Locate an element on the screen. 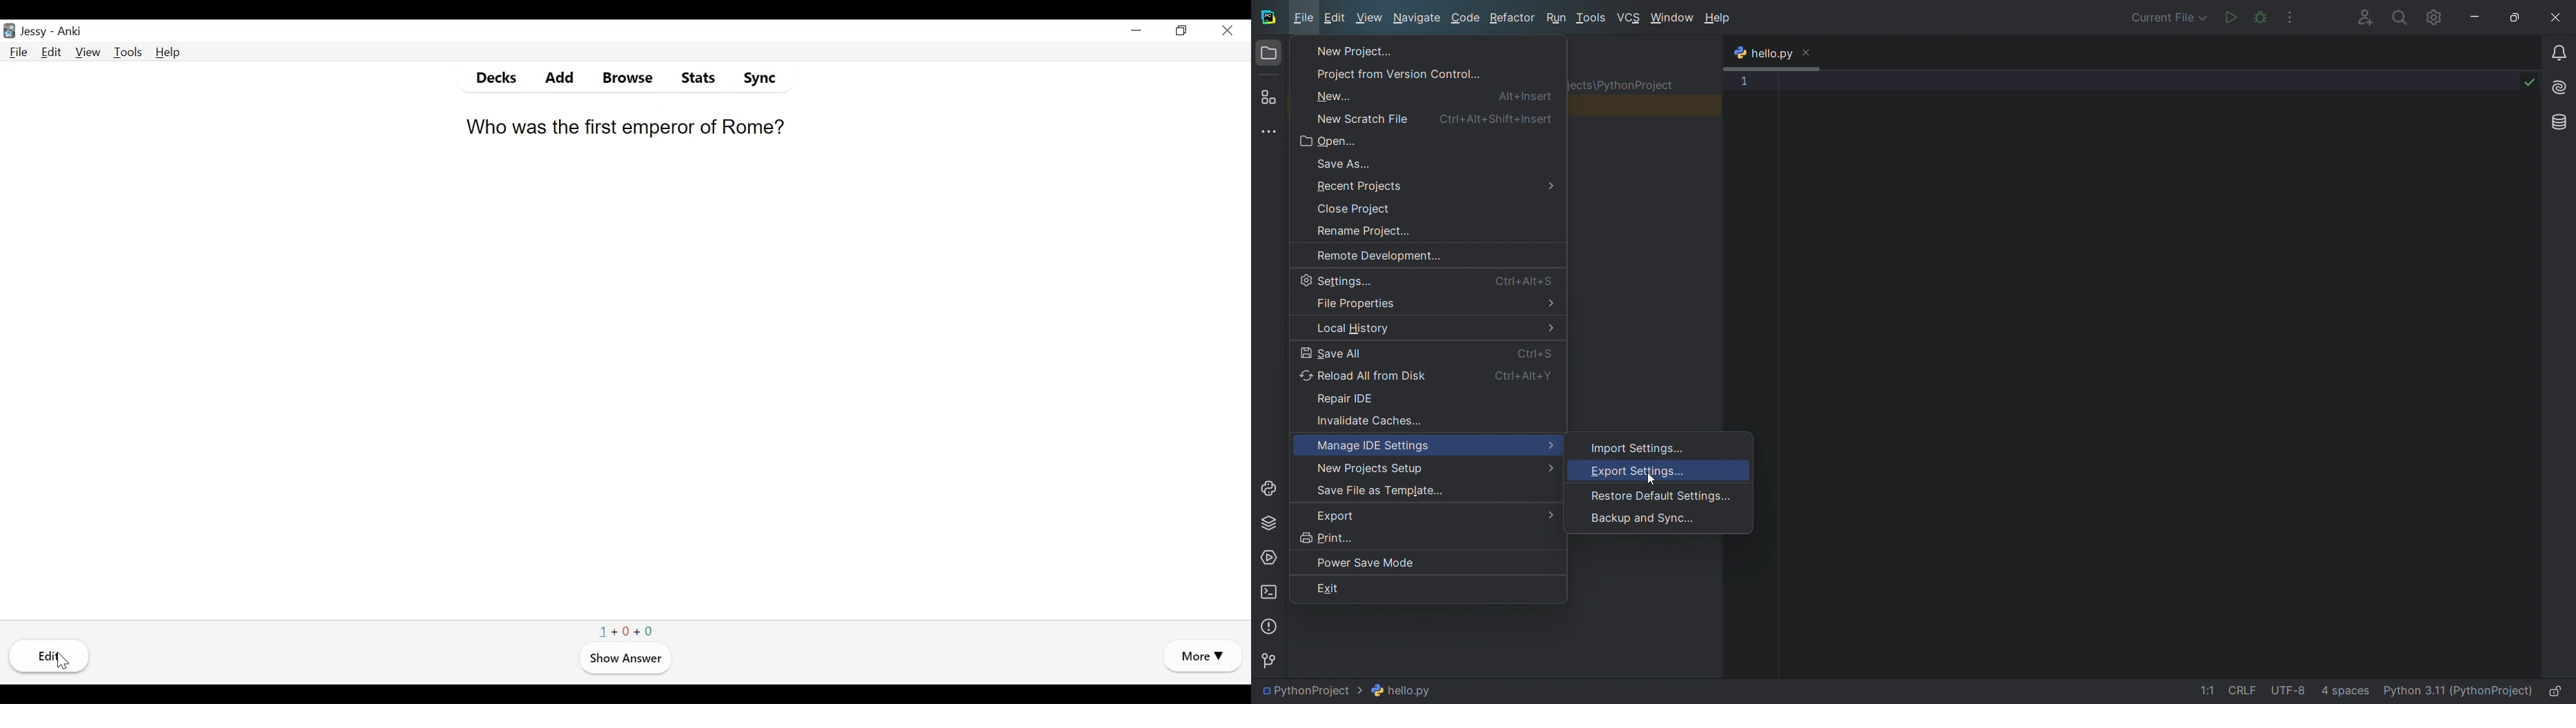  View is located at coordinates (87, 52).